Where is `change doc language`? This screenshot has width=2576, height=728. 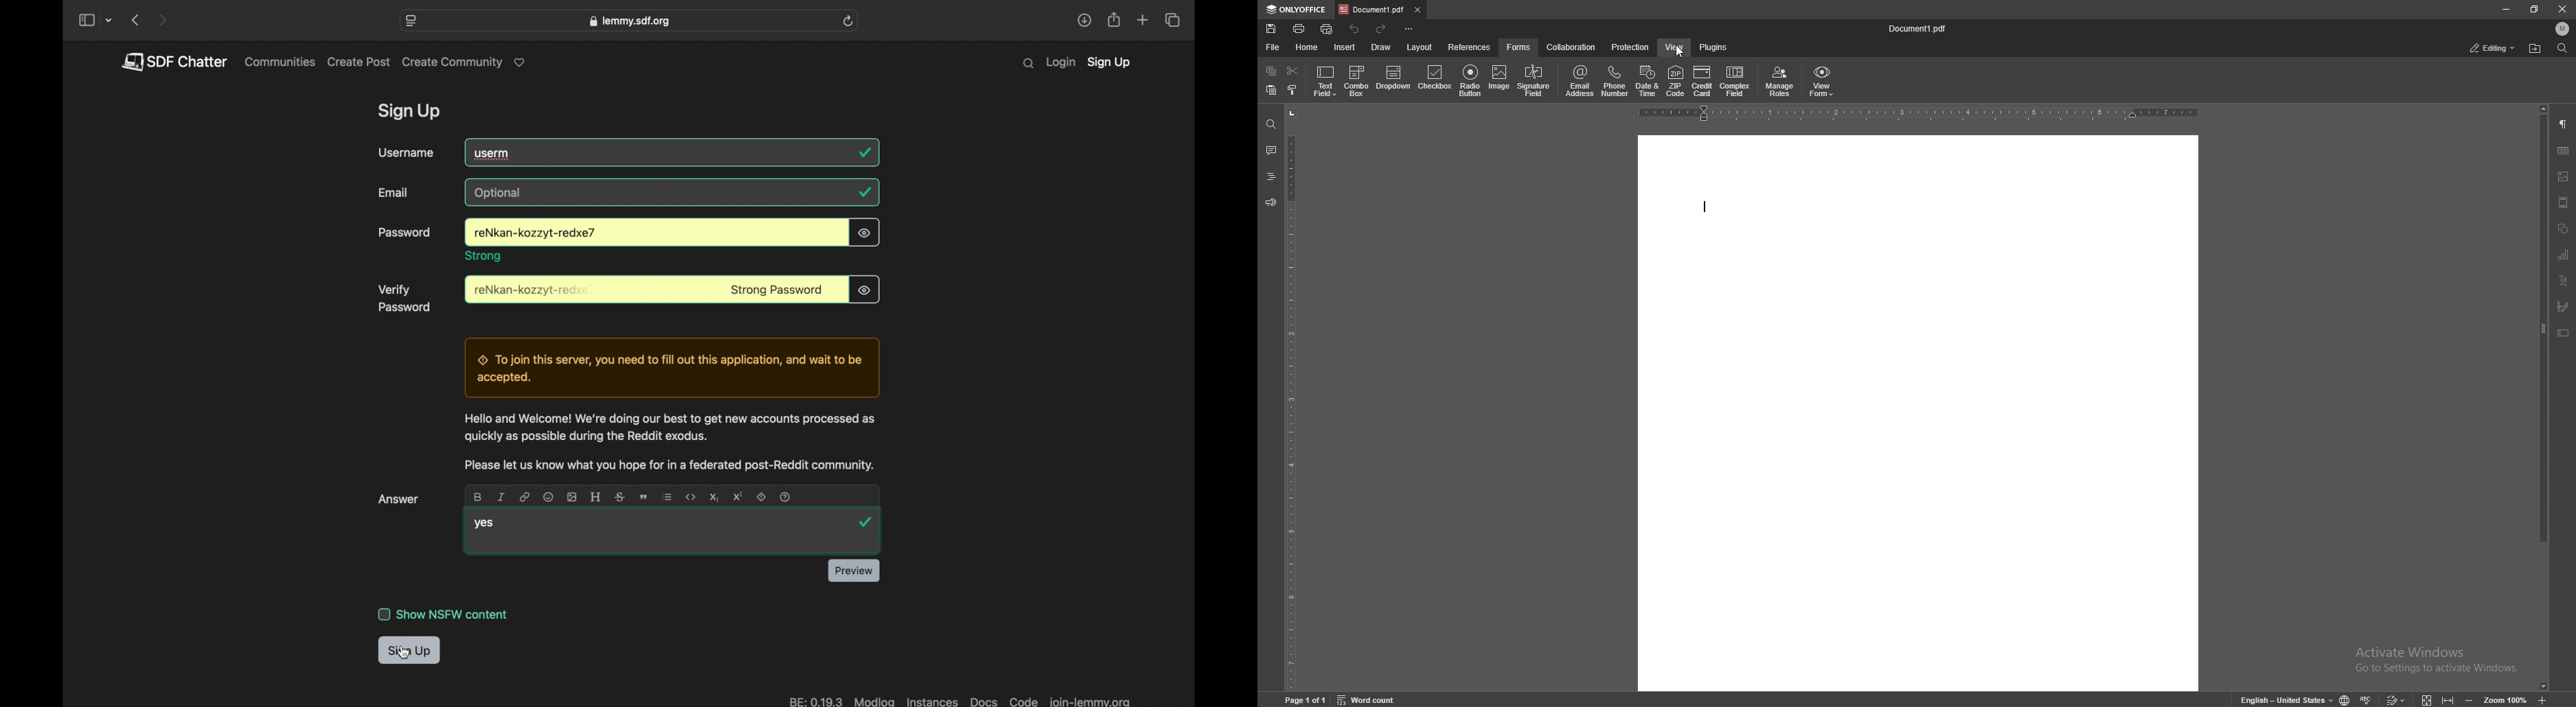 change doc language is located at coordinates (2346, 699).